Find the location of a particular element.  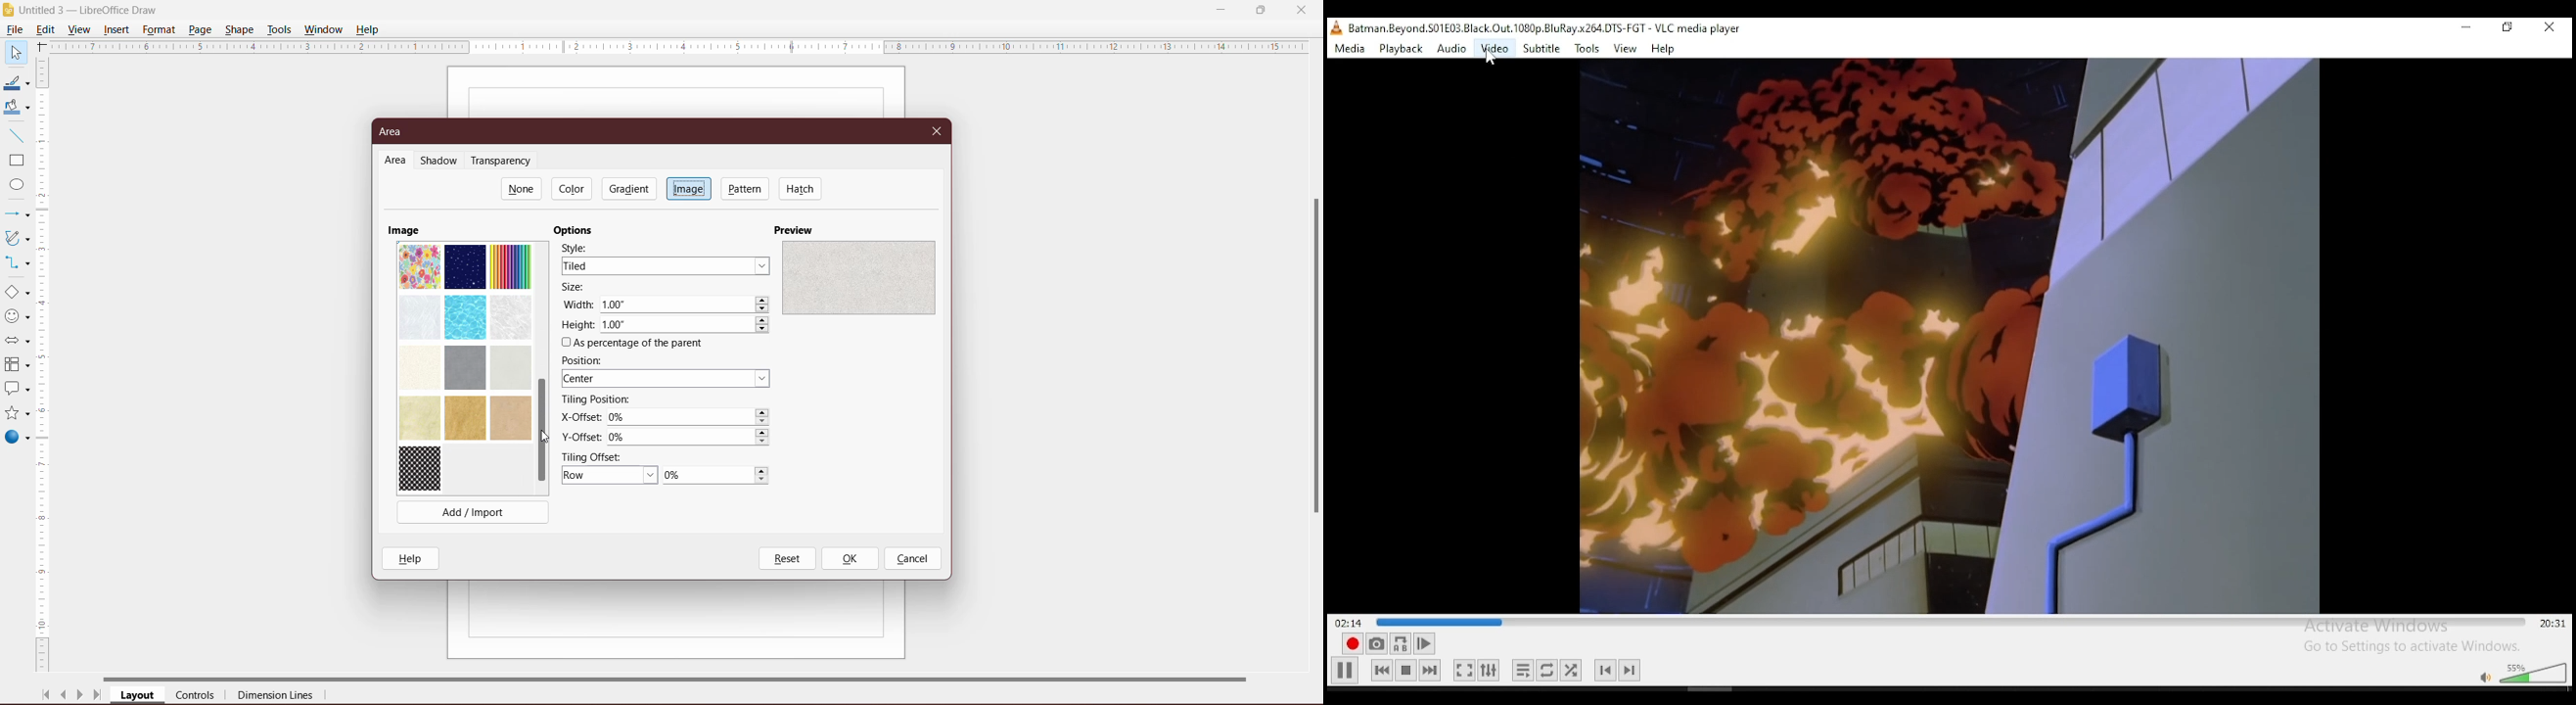

Set Tiling Offest is located at coordinates (610, 476).